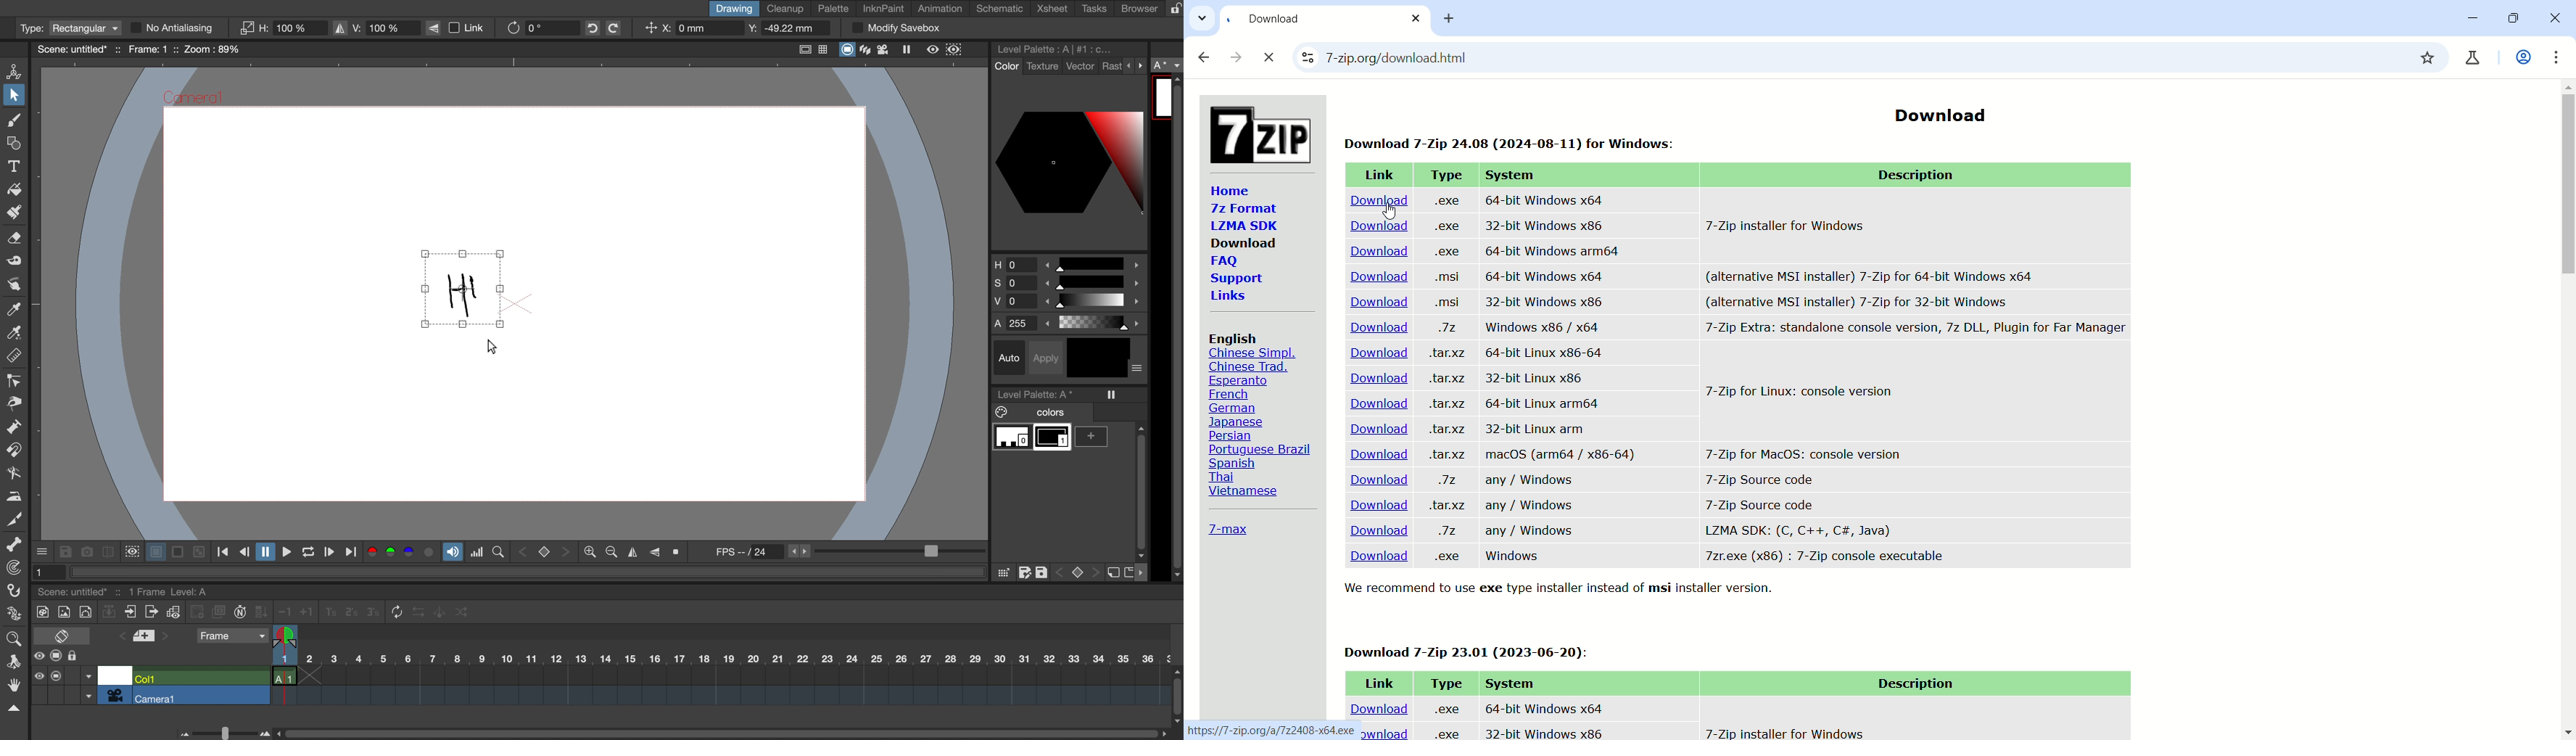 The height and width of the screenshot is (756, 2576). Describe the element at coordinates (911, 51) in the screenshot. I see `freeze` at that location.